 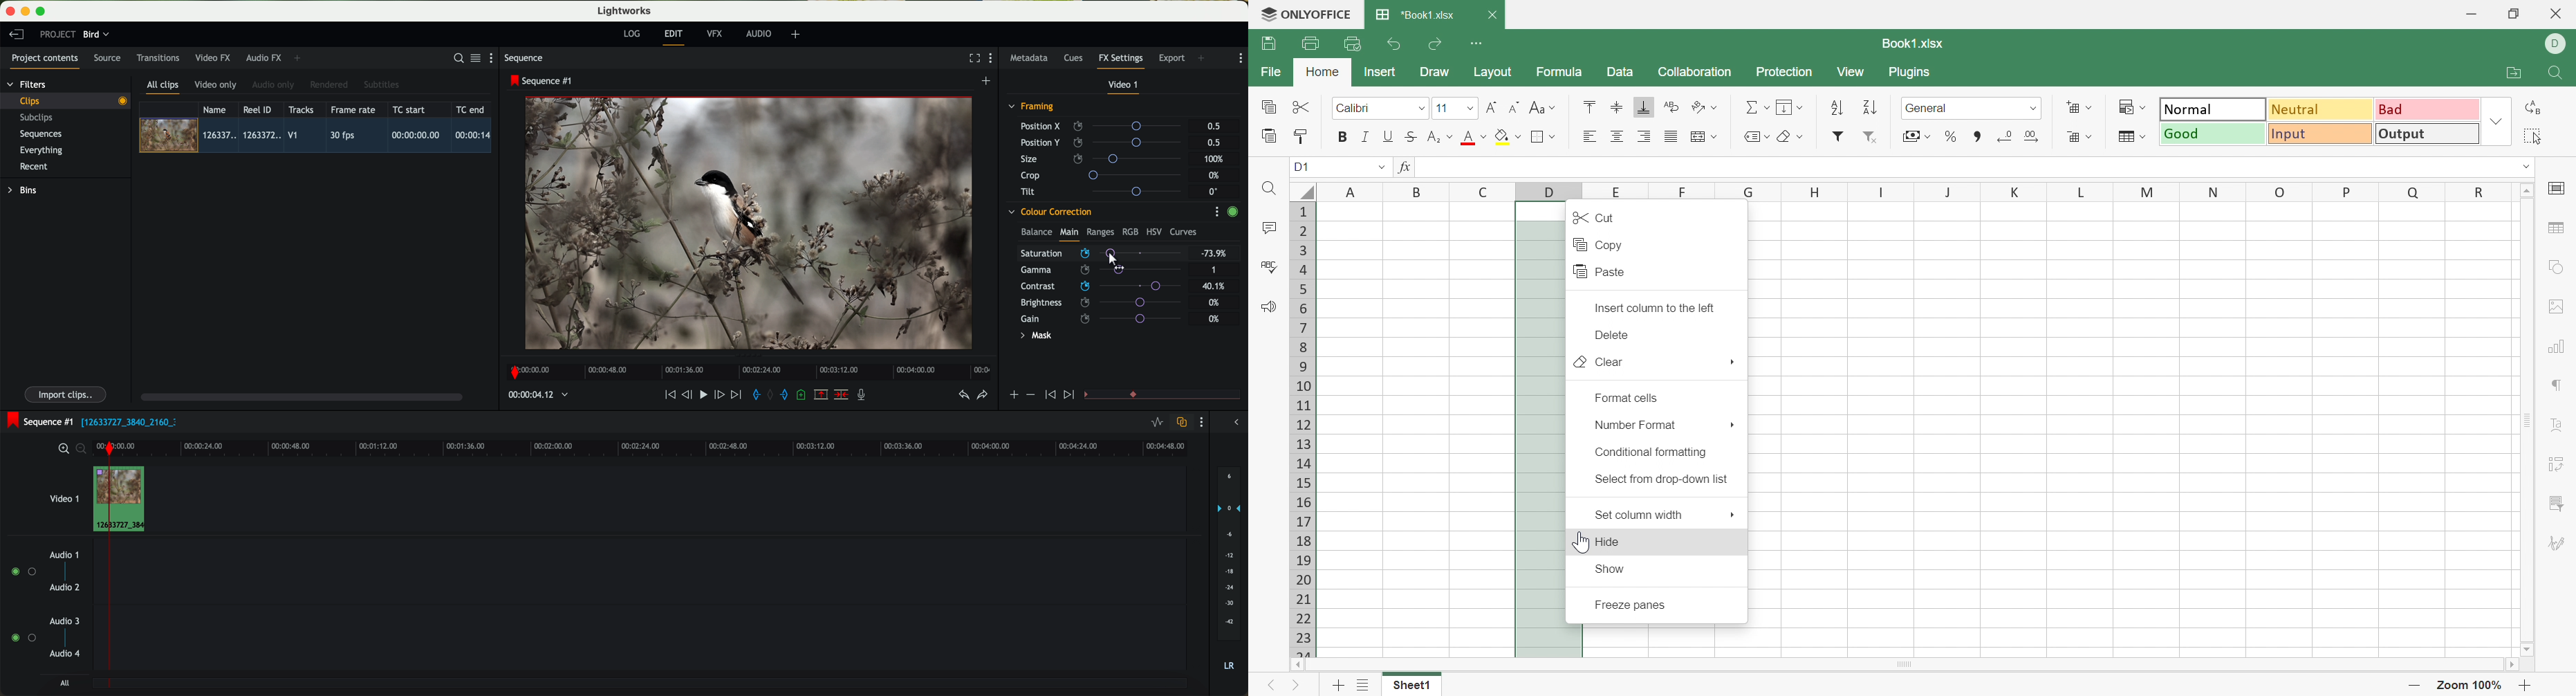 I want to click on scroll bar, so click(x=300, y=396).